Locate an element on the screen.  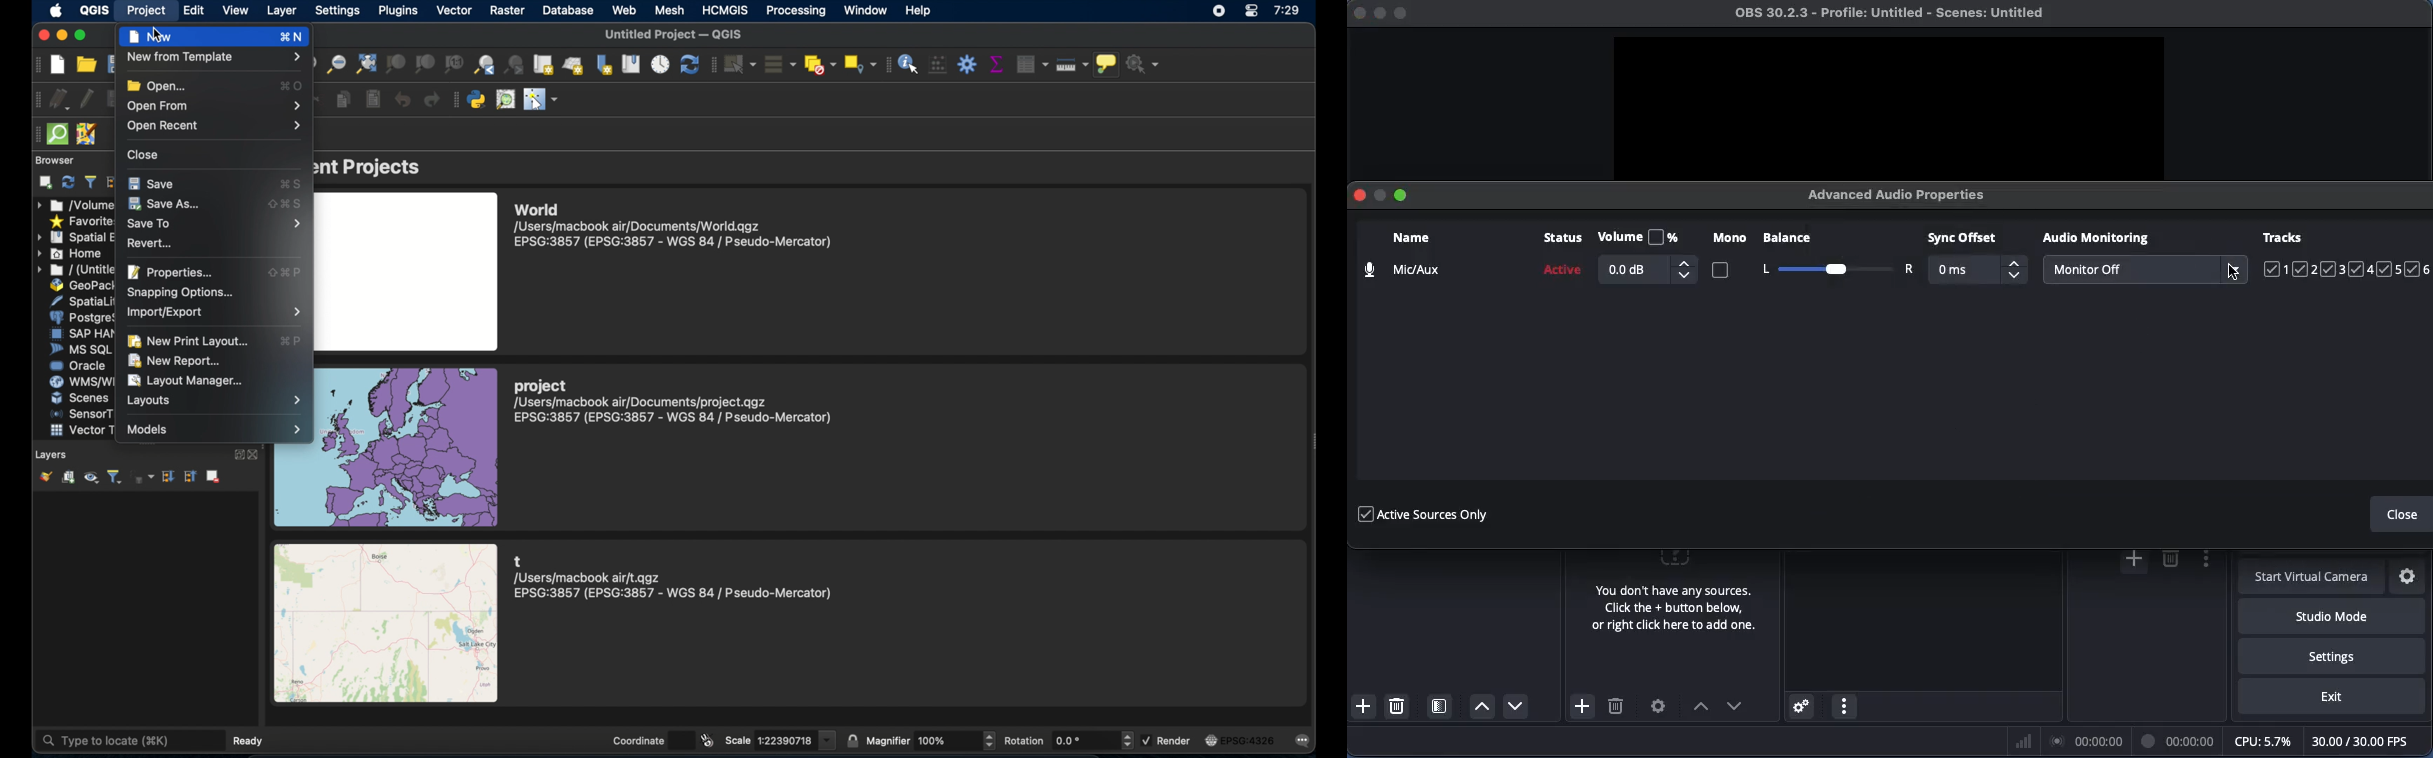
collapse all is located at coordinates (190, 479).